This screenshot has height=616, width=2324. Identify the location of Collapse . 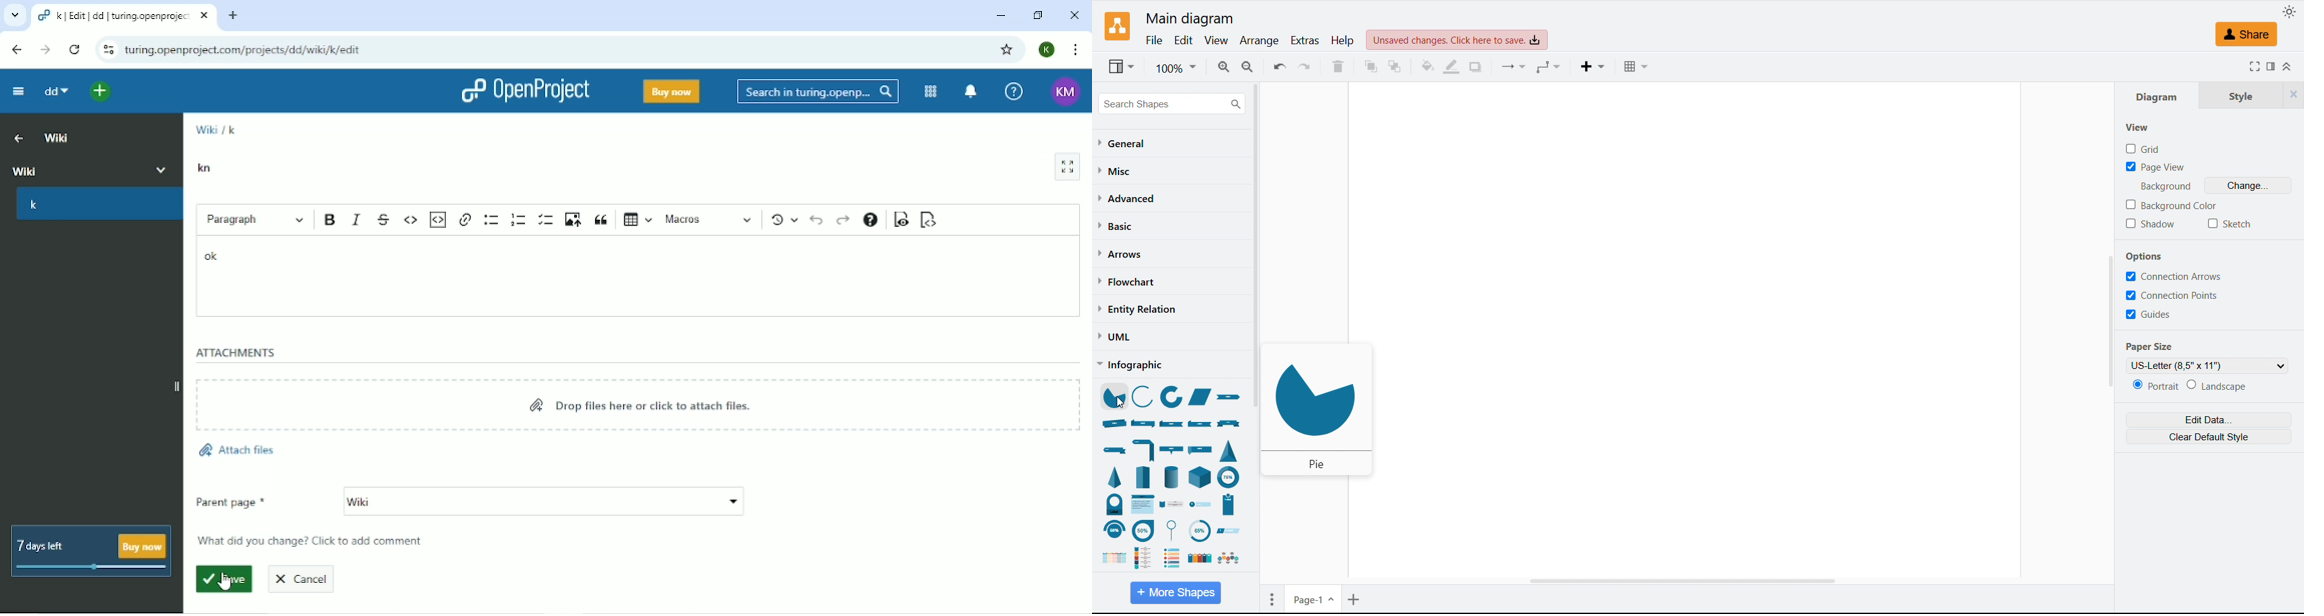
(2289, 67).